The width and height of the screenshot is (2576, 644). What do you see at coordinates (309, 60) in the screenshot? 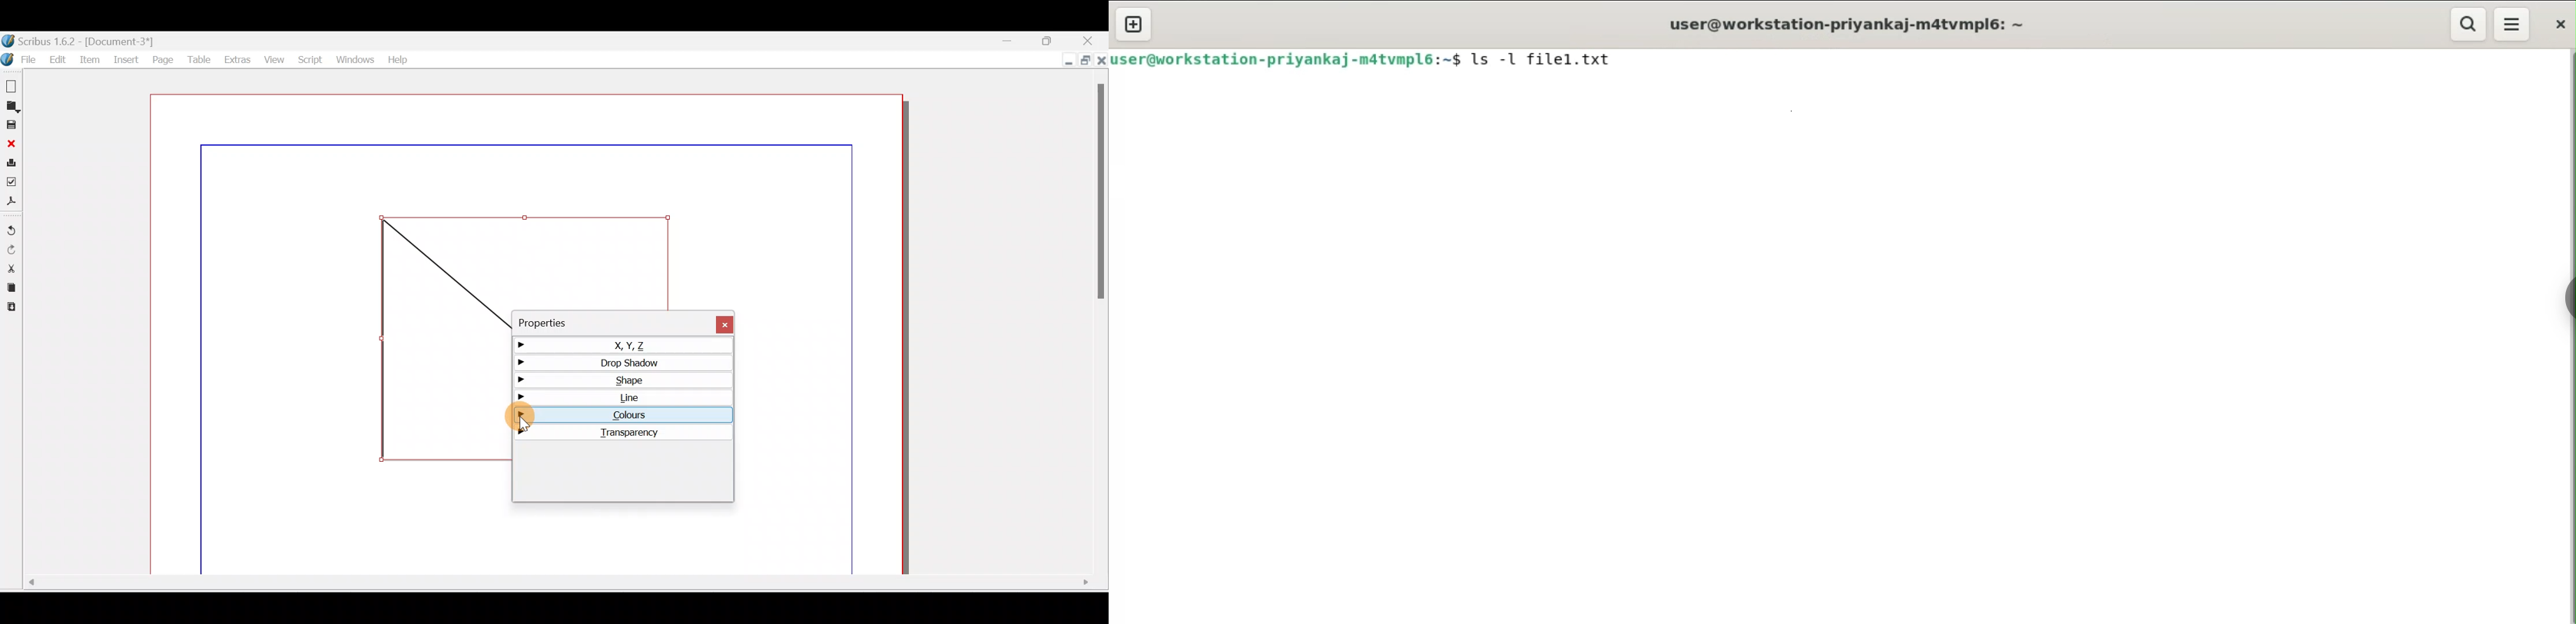
I see `Script` at bounding box center [309, 60].